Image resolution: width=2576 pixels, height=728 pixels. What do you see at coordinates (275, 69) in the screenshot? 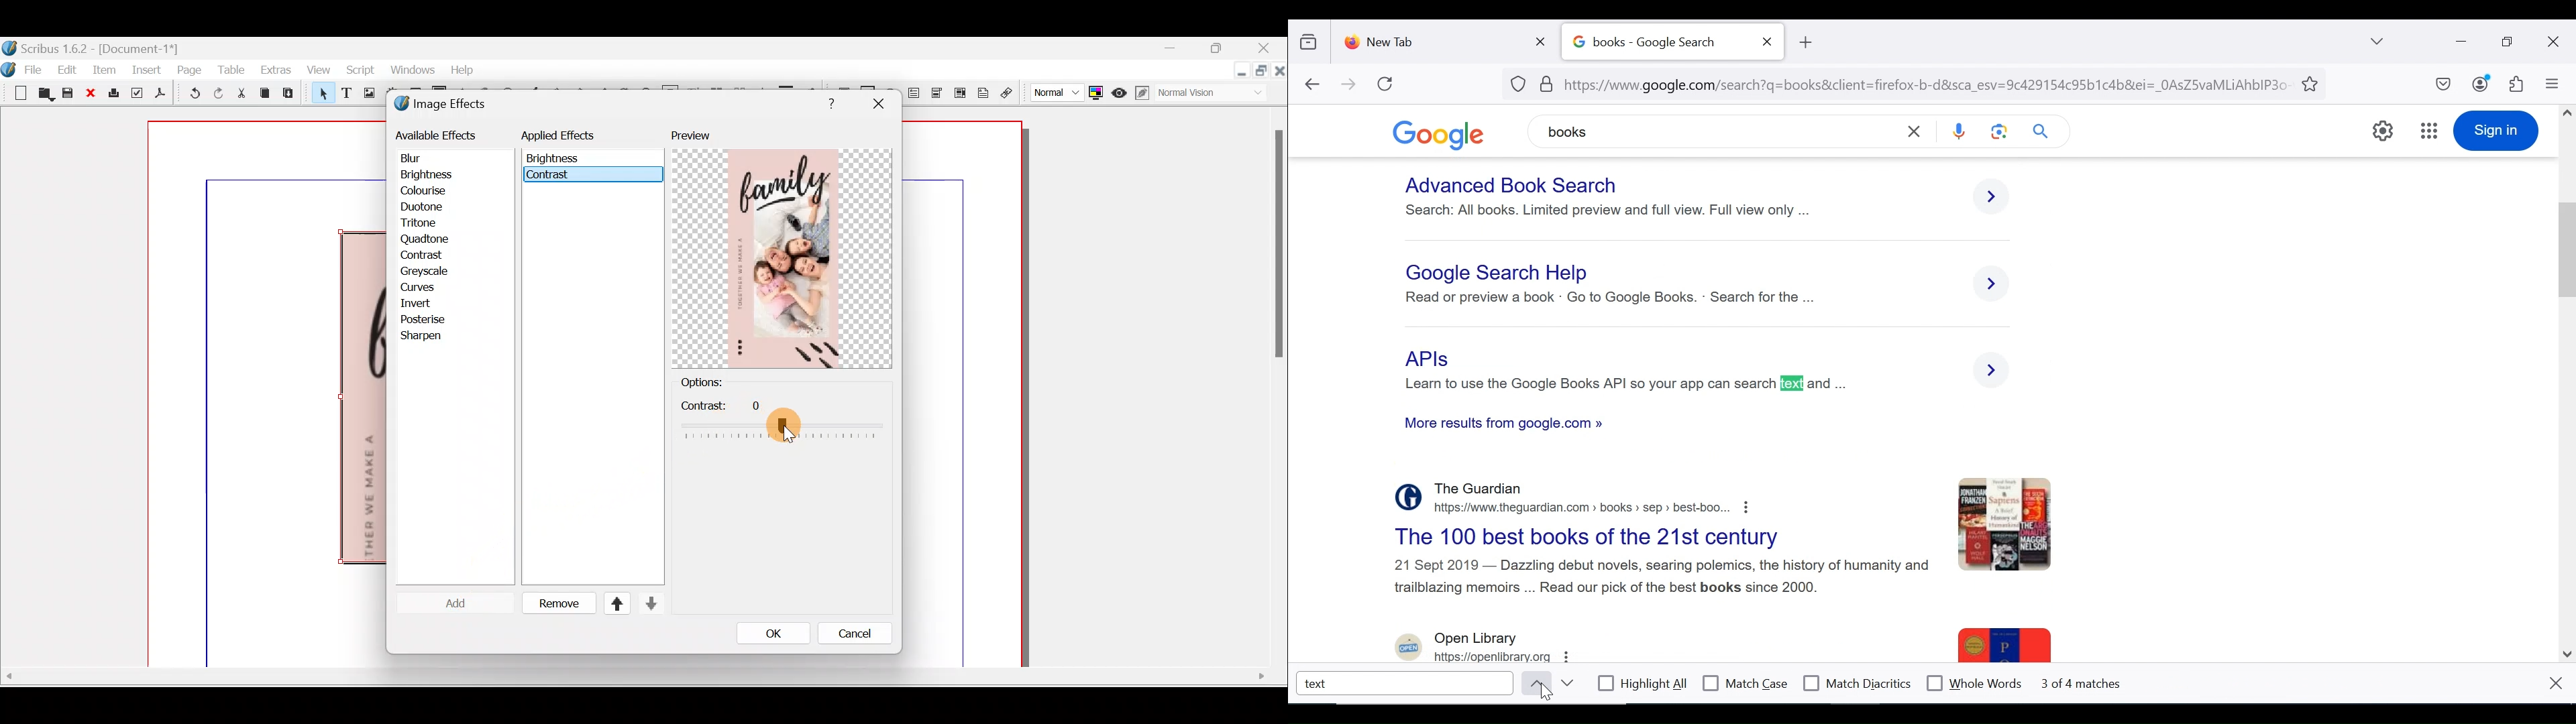
I see `Extras` at bounding box center [275, 69].